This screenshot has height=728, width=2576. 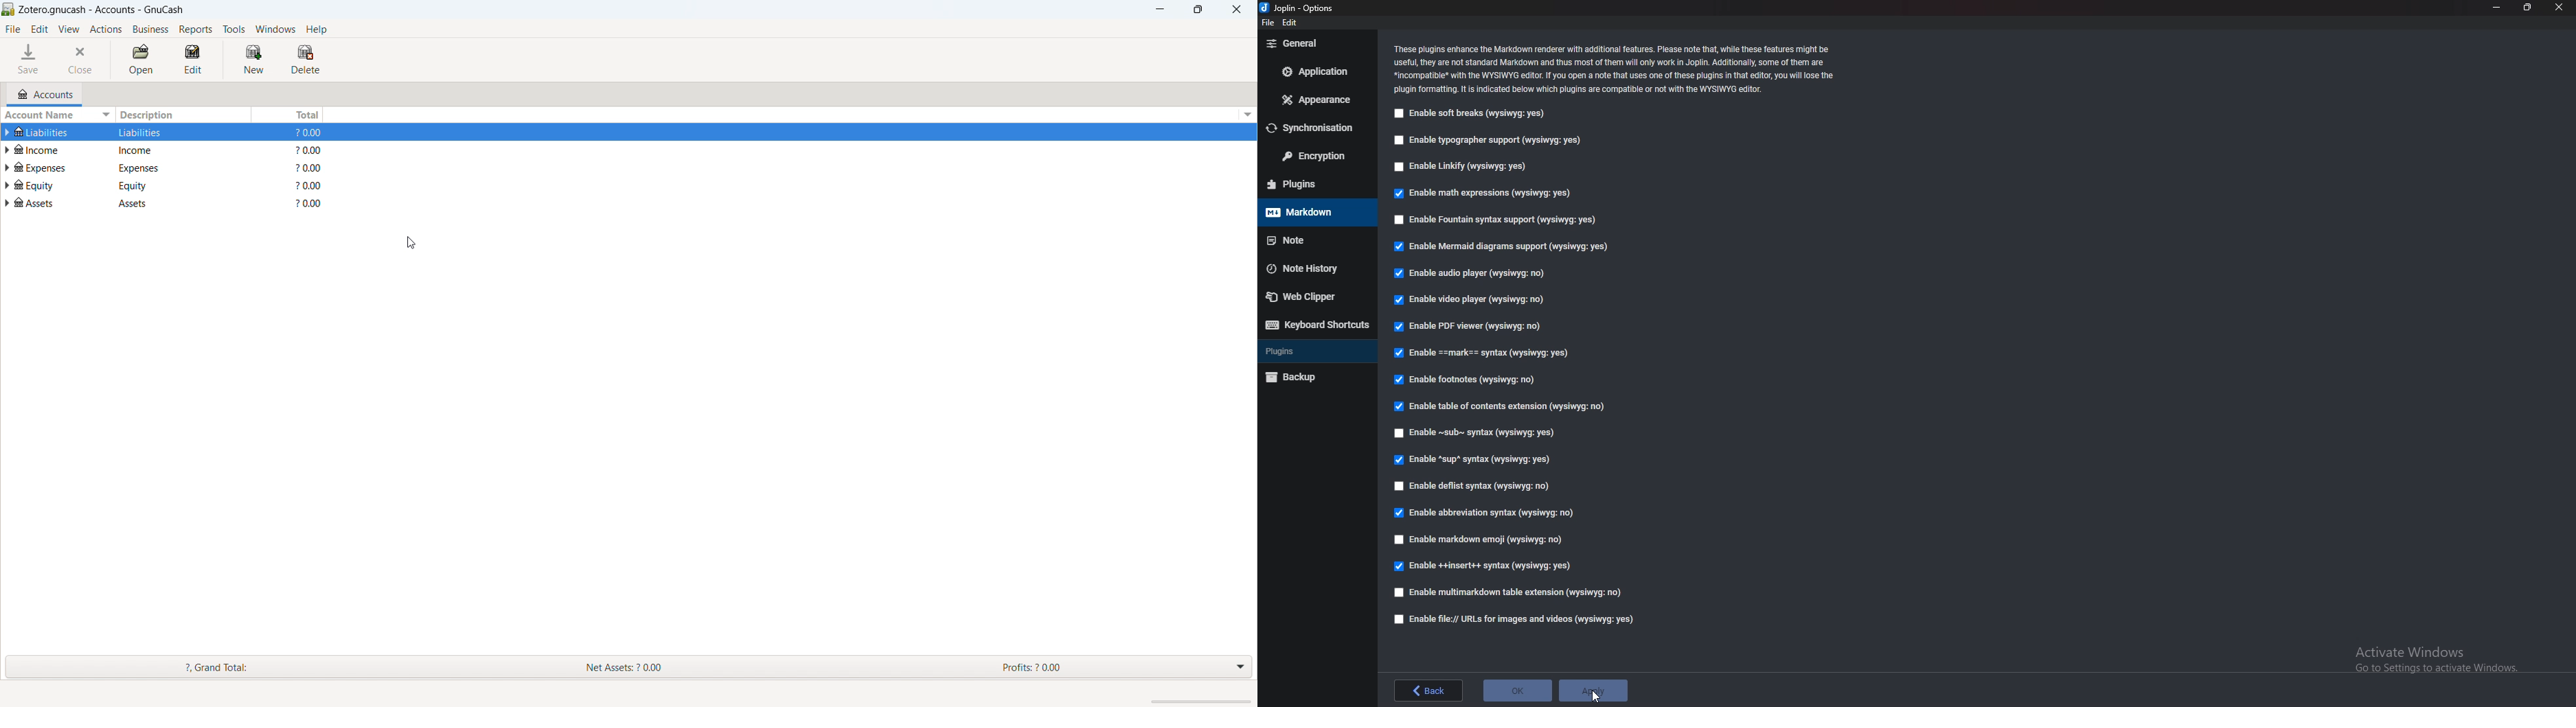 I want to click on Apply, so click(x=1594, y=692).